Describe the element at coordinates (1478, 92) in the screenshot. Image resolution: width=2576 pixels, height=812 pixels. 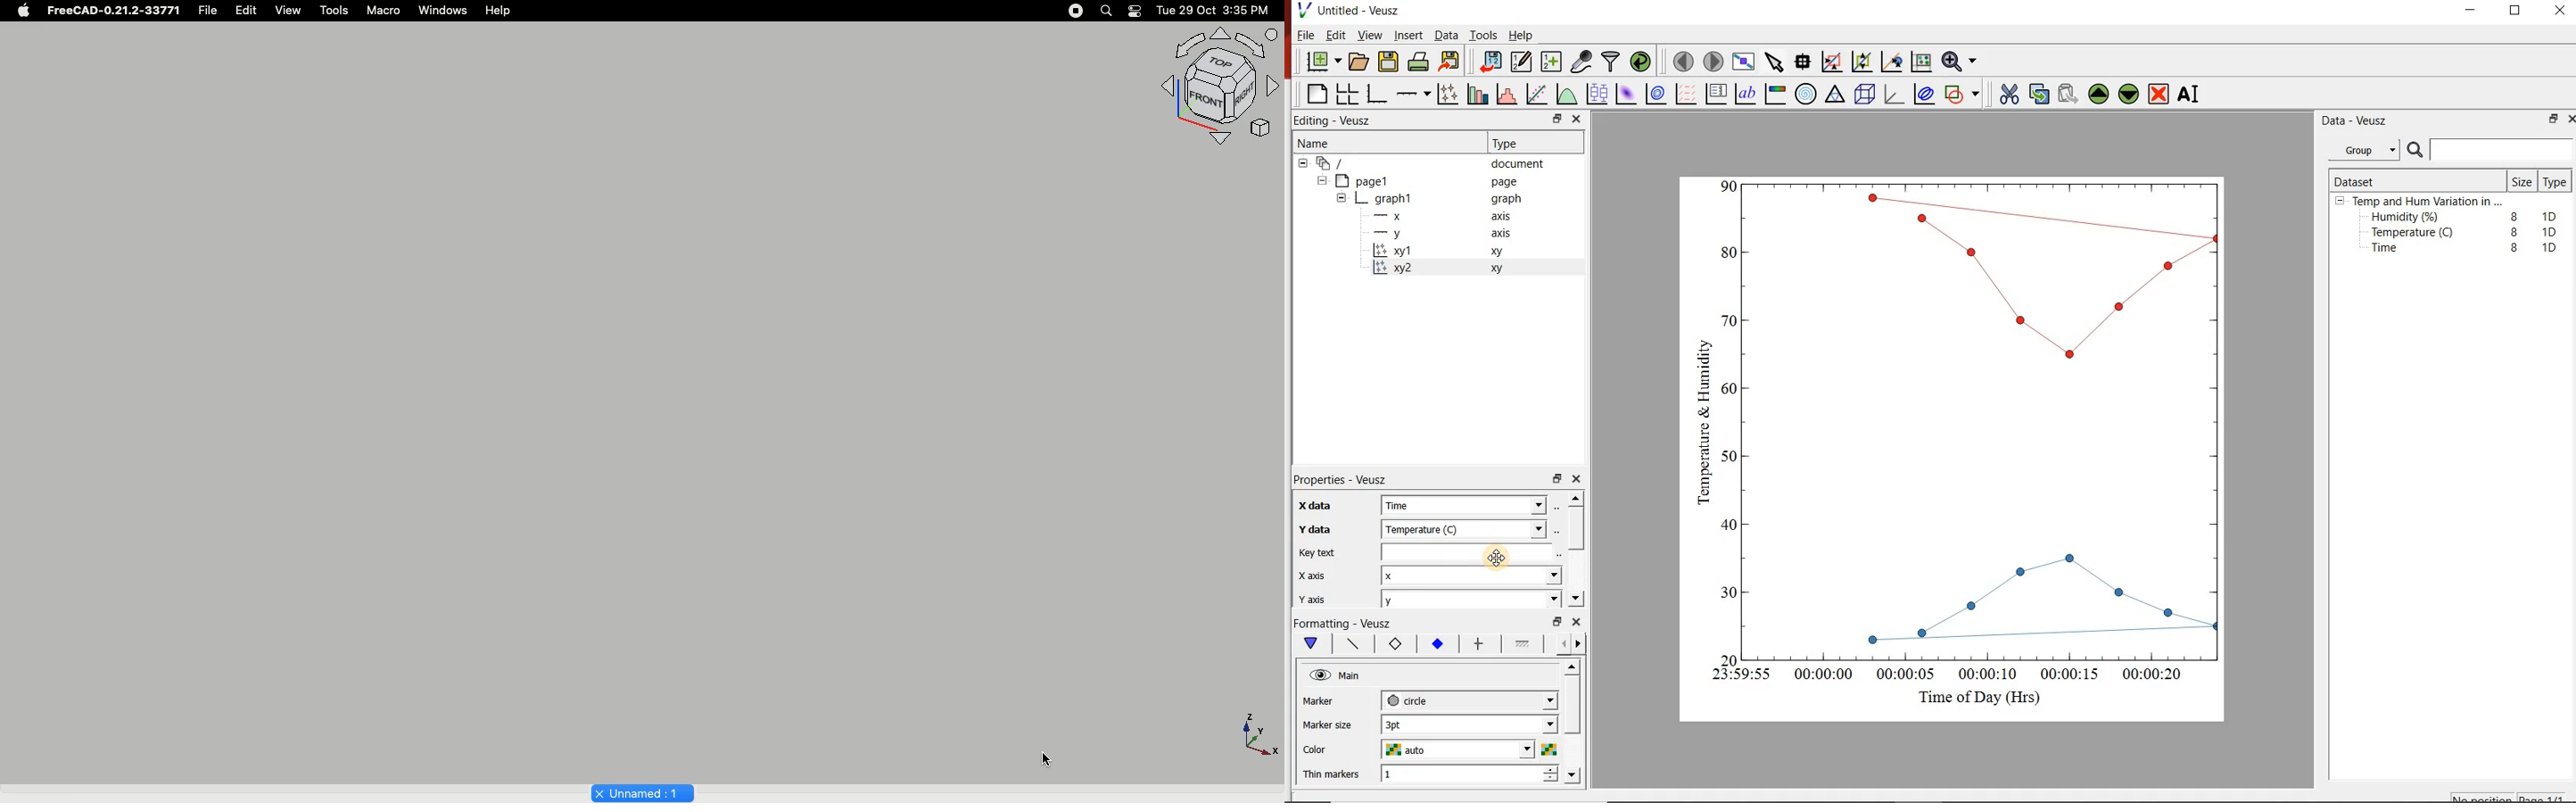
I see `plot bar charts` at that location.